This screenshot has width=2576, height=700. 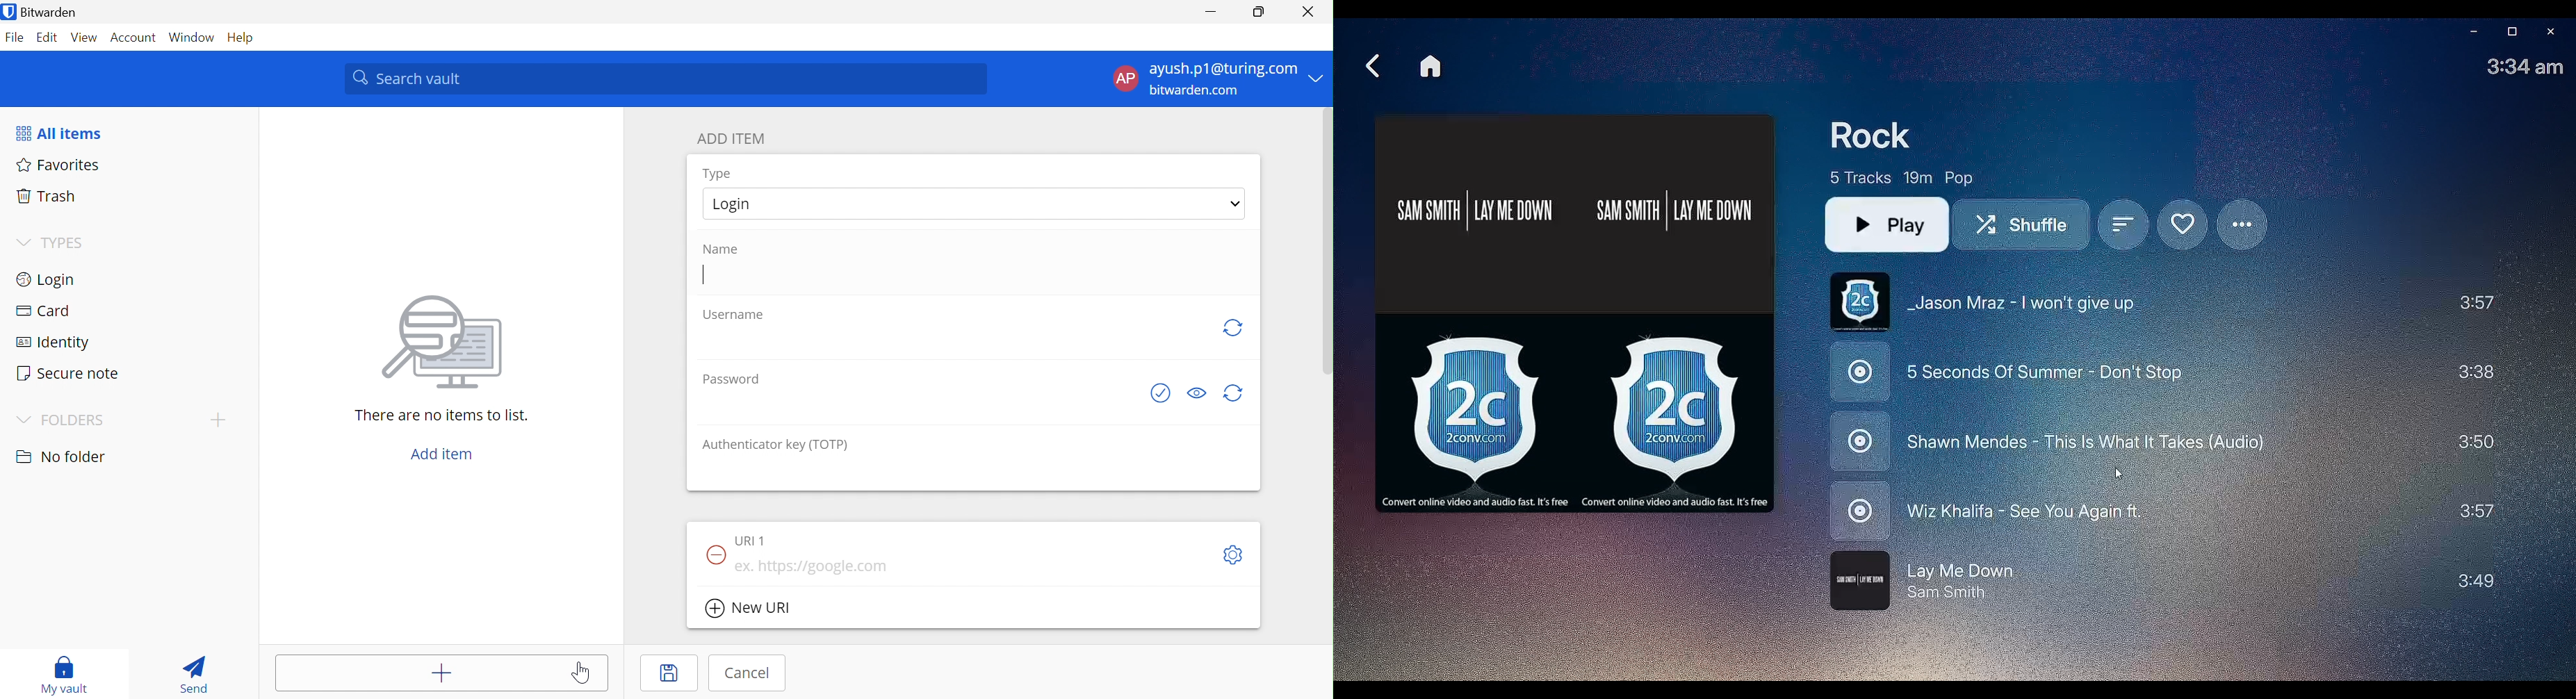 What do you see at coordinates (584, 673) in the screenshot?
I see `Cursor` at bounding box center [584, 673].